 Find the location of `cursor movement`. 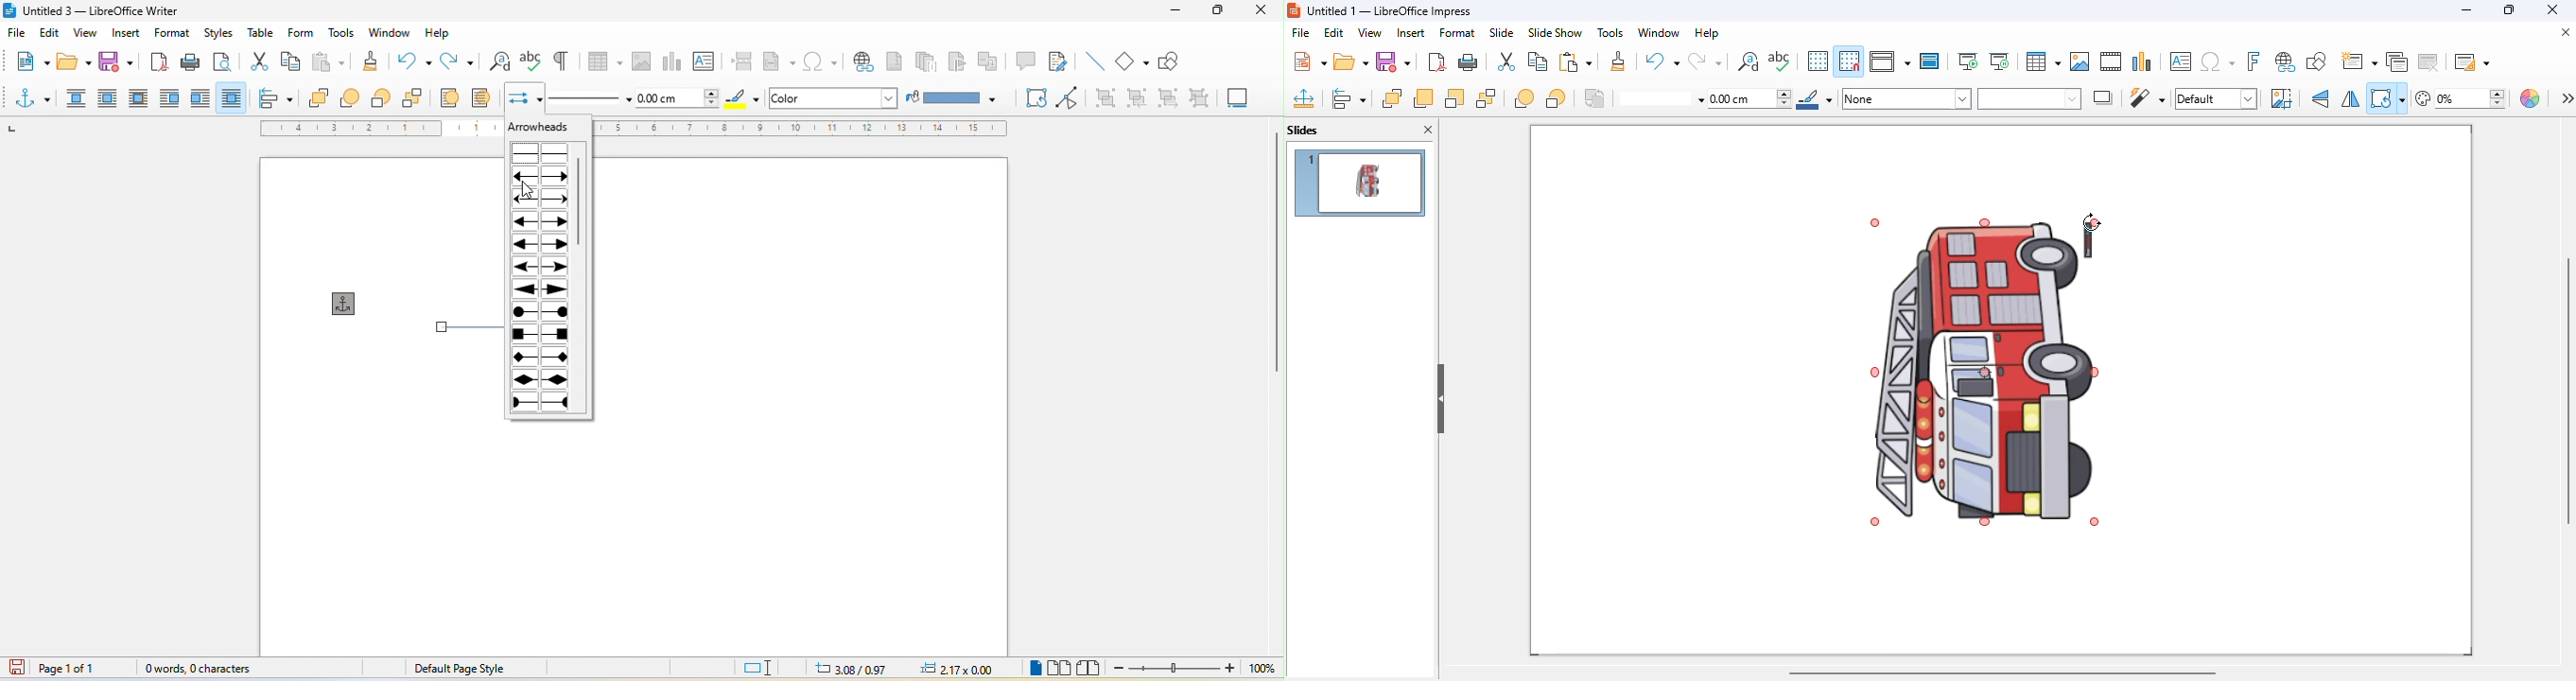

cursor movement is located at coordinates (530, 191).